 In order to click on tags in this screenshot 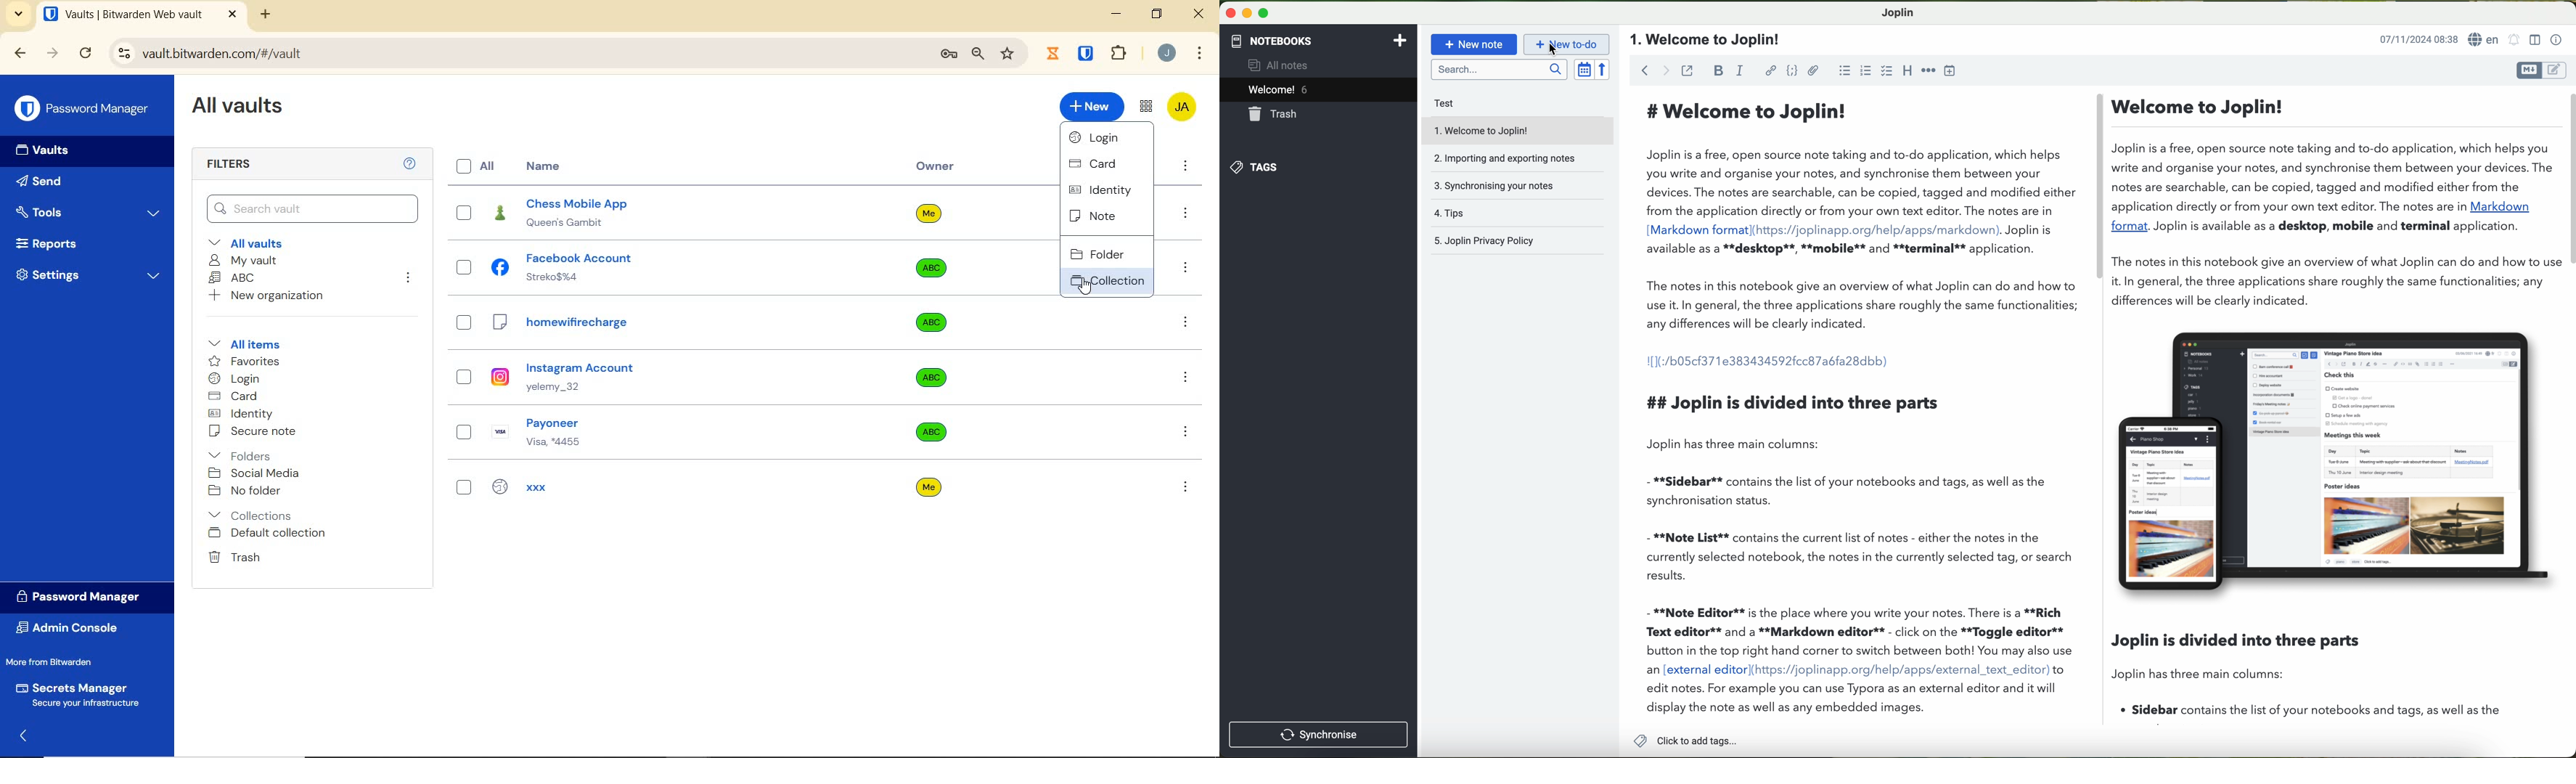, I will do `click(1258, 166)`.